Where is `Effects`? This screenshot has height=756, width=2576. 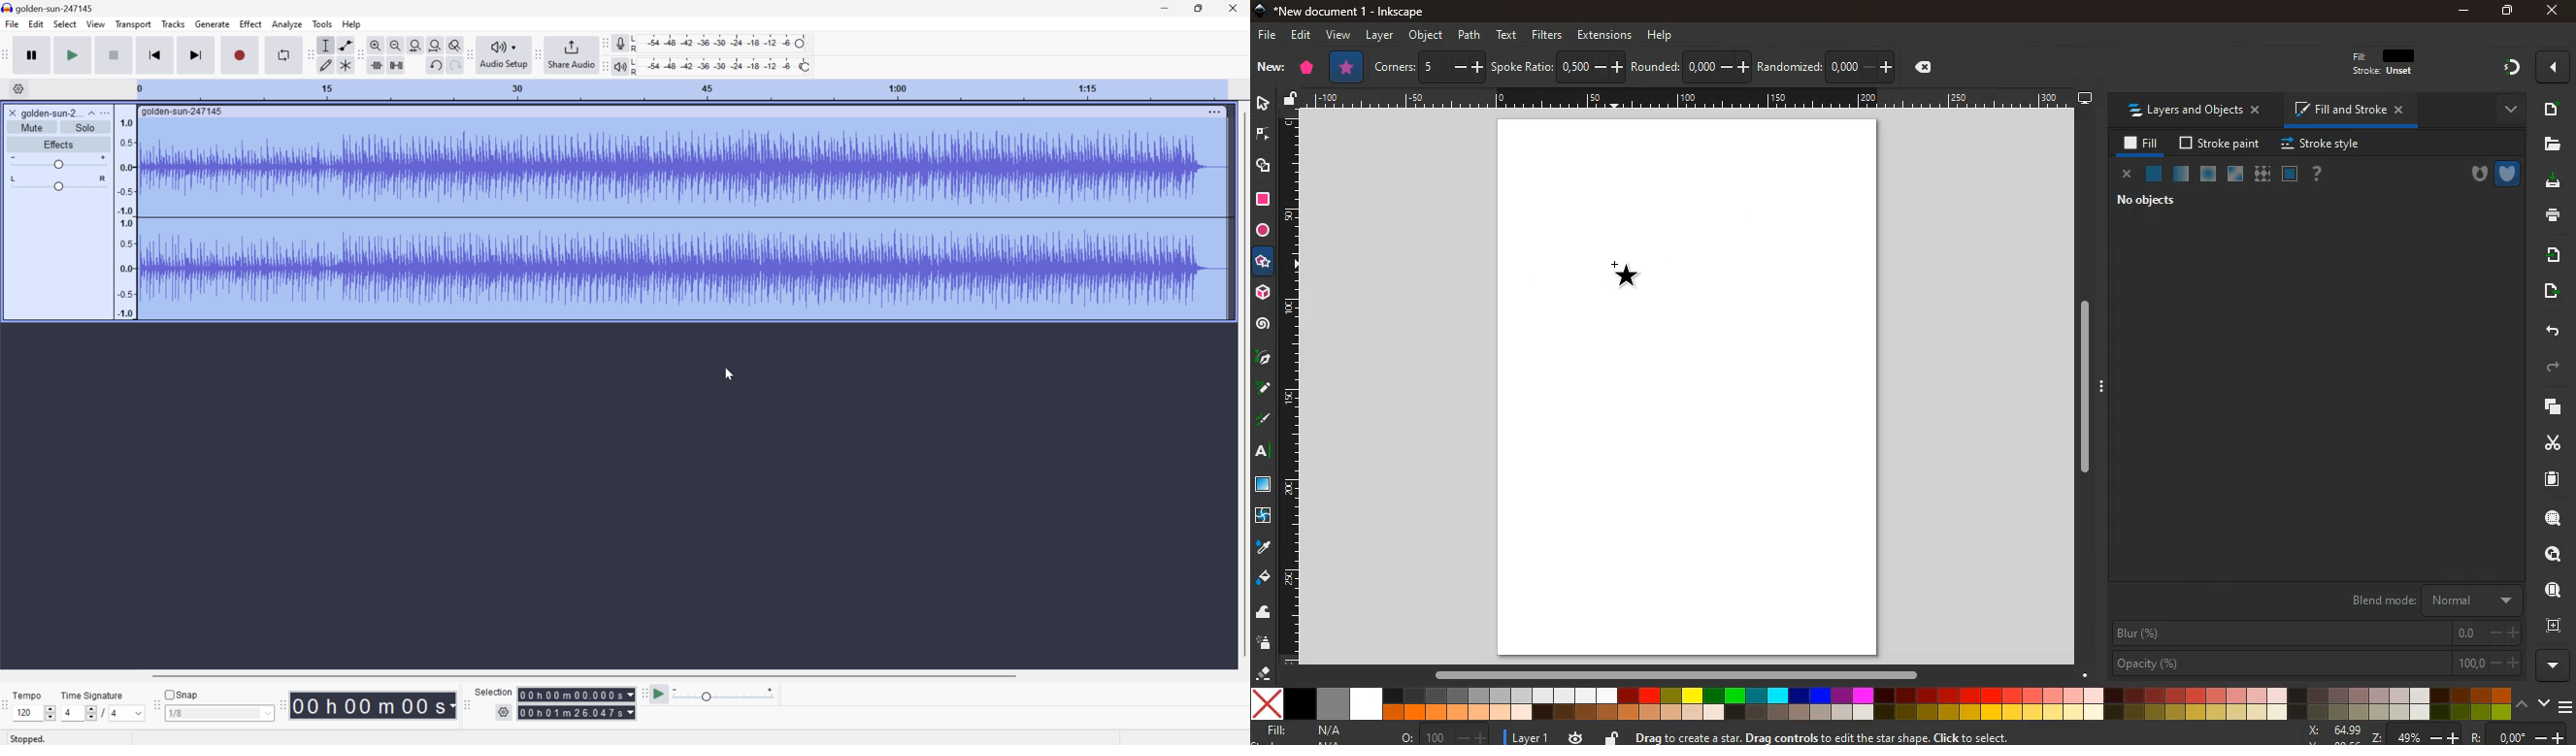
Effects is located at coordinates (60, 145).